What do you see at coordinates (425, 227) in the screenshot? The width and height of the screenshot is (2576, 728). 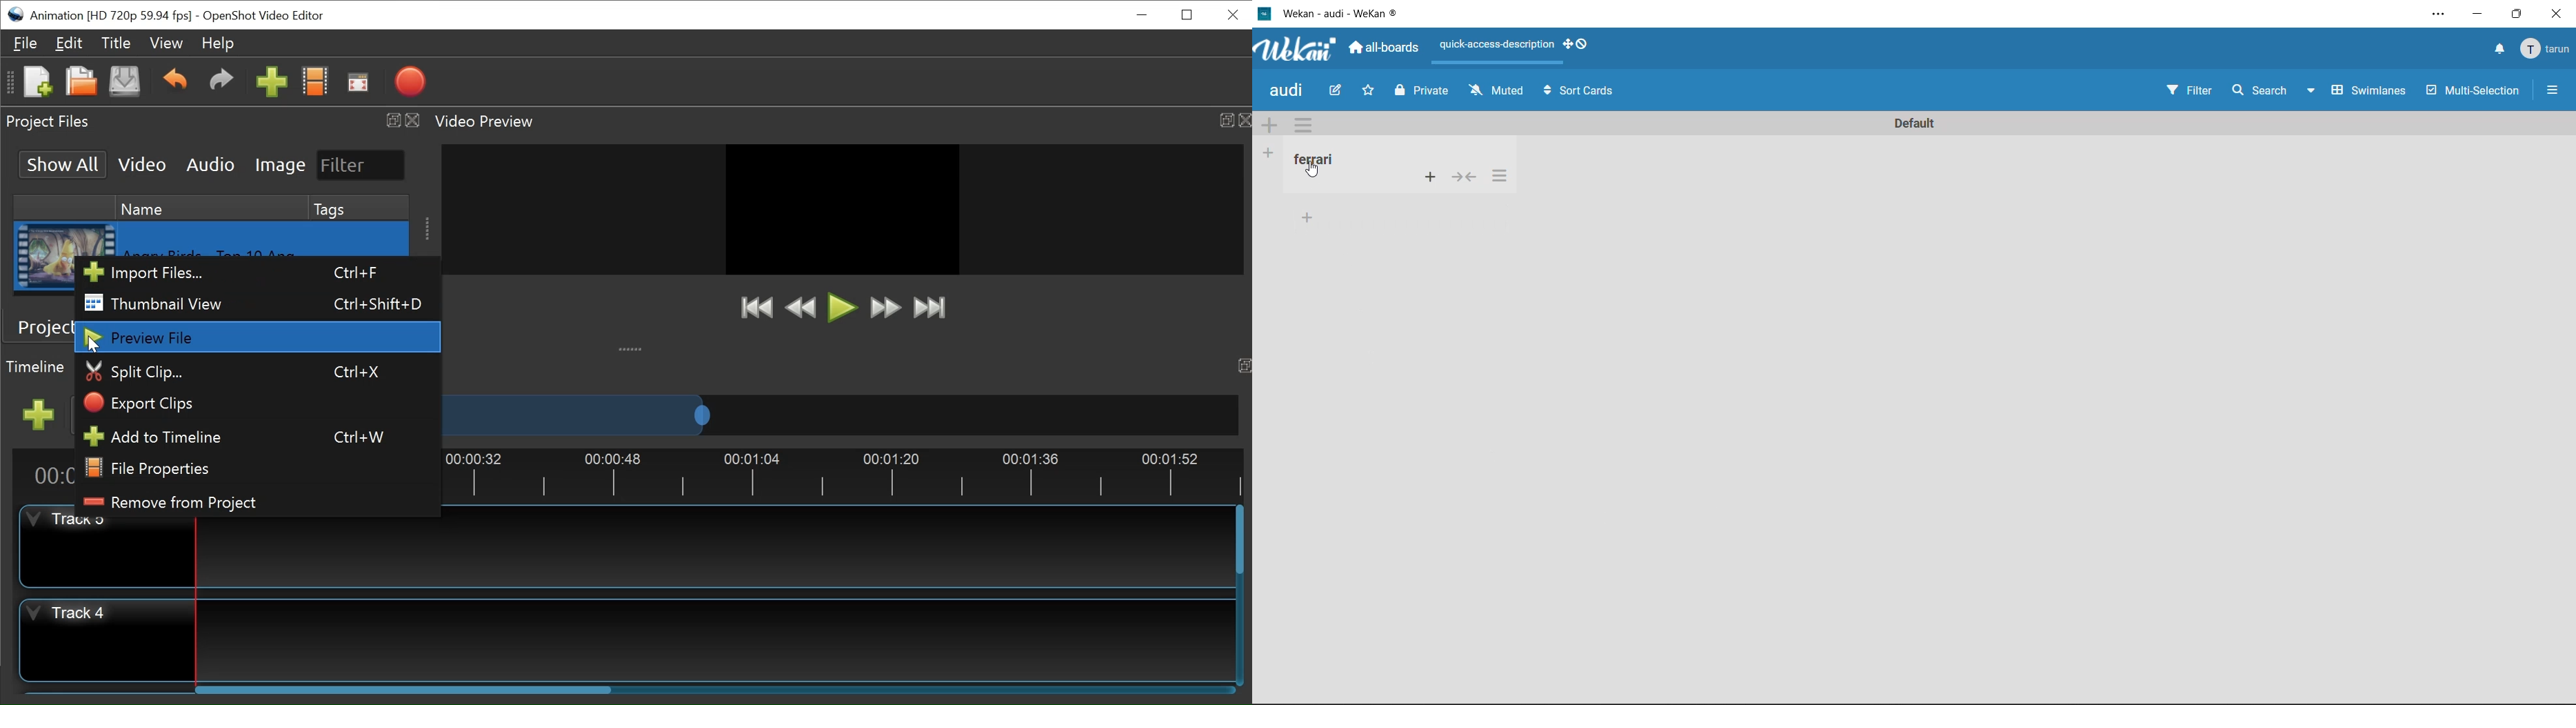 I see `Drag handle` at bounding box center [425, 227].